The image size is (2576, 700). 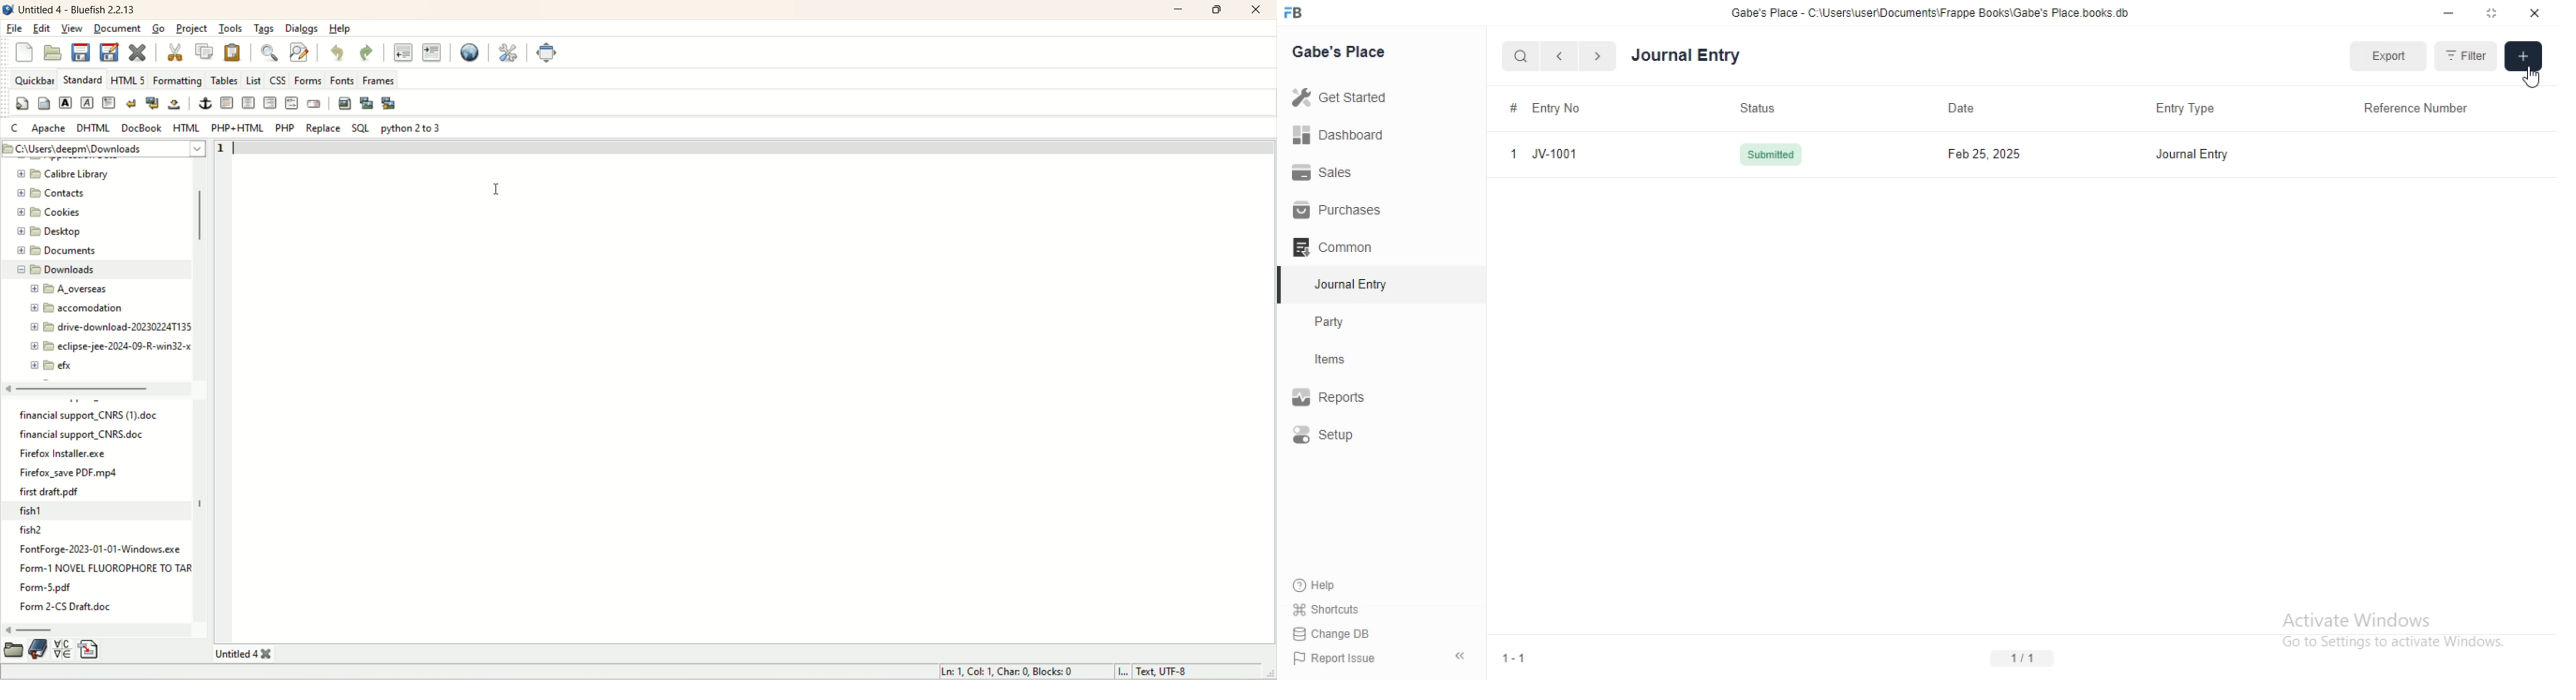 I want to click on Entry Type, so click(x=2184, y=109).